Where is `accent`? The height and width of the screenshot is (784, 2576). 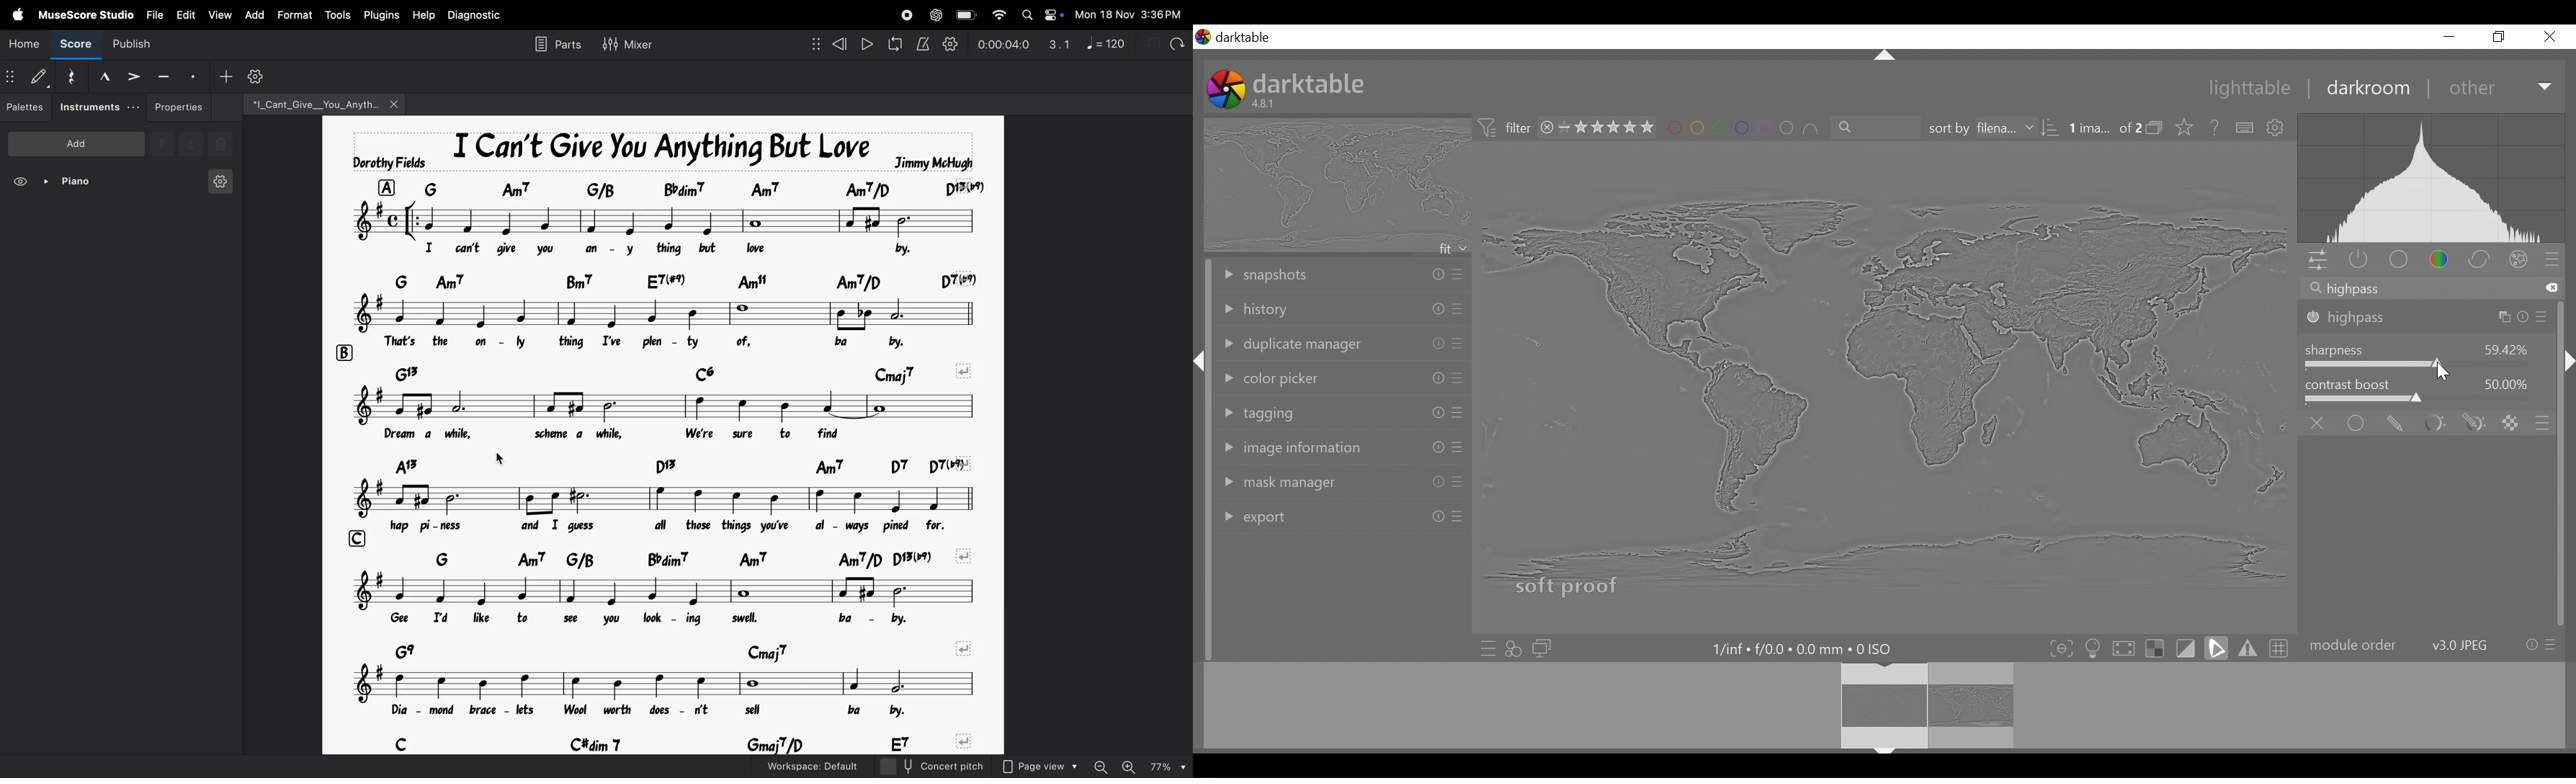
accent is located at coordinates (134, 78).